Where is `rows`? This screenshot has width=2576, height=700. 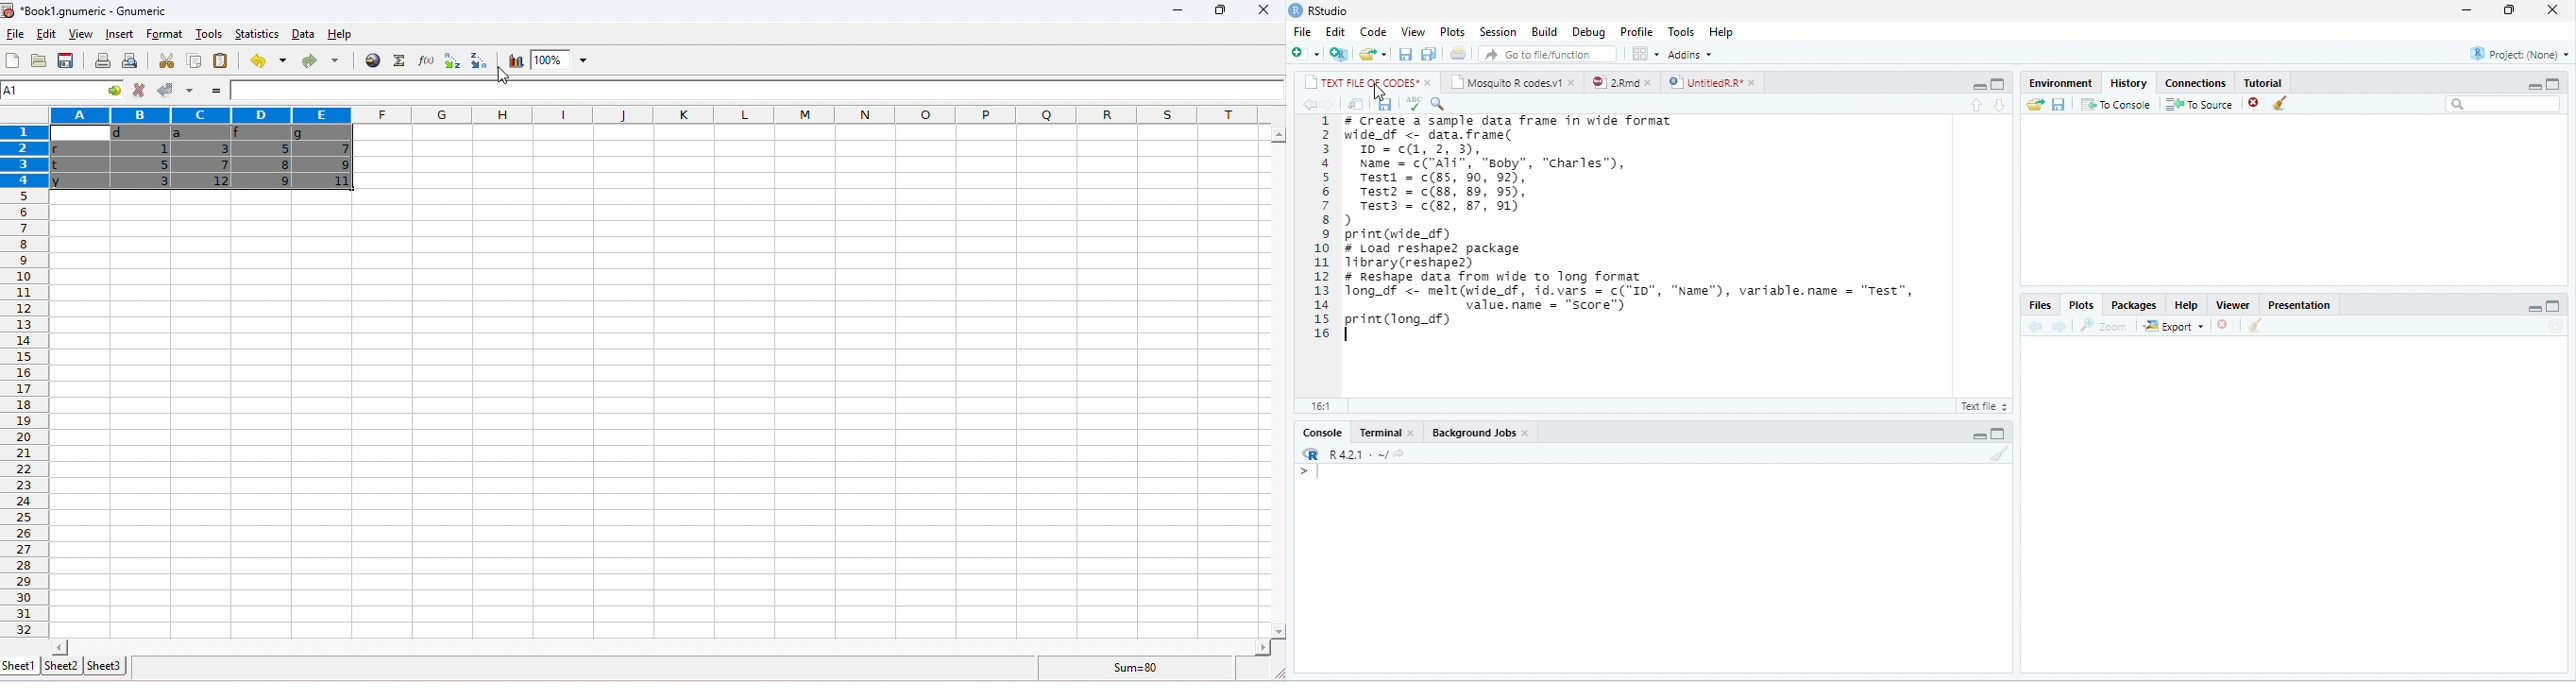 rows is located at coordinates (24, 158).